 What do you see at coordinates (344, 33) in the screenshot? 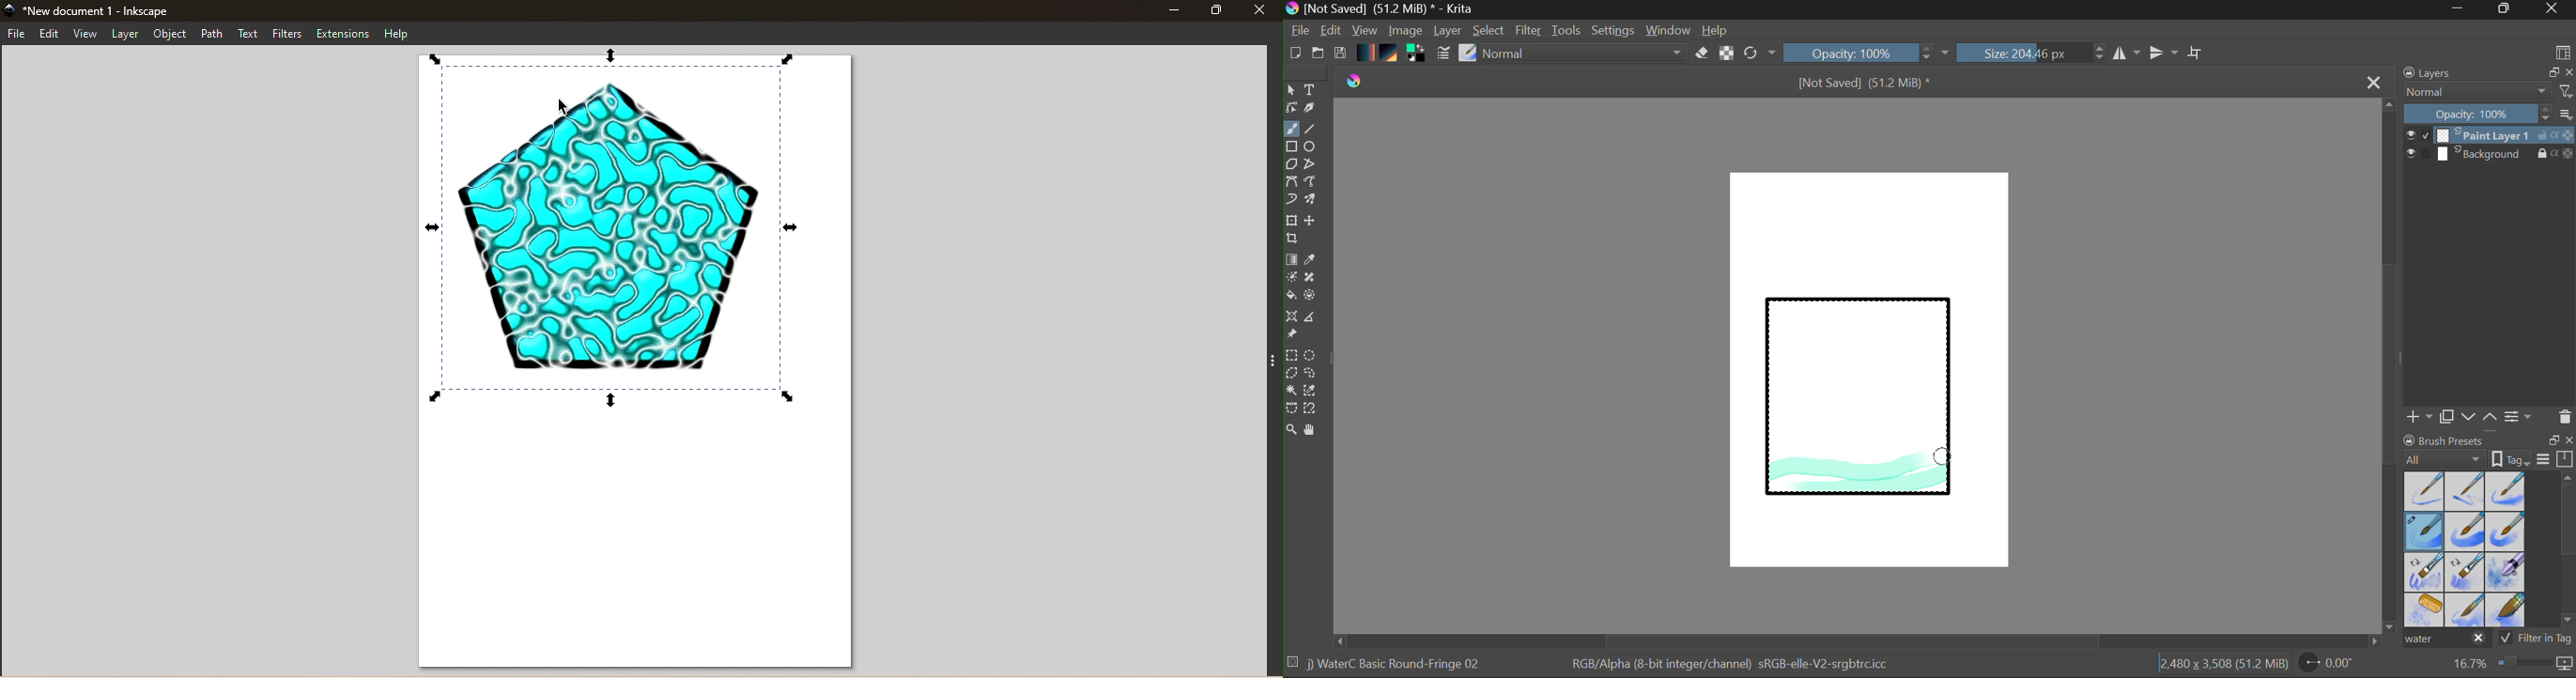
I see `Extensions` at bounding box center [344, 33].